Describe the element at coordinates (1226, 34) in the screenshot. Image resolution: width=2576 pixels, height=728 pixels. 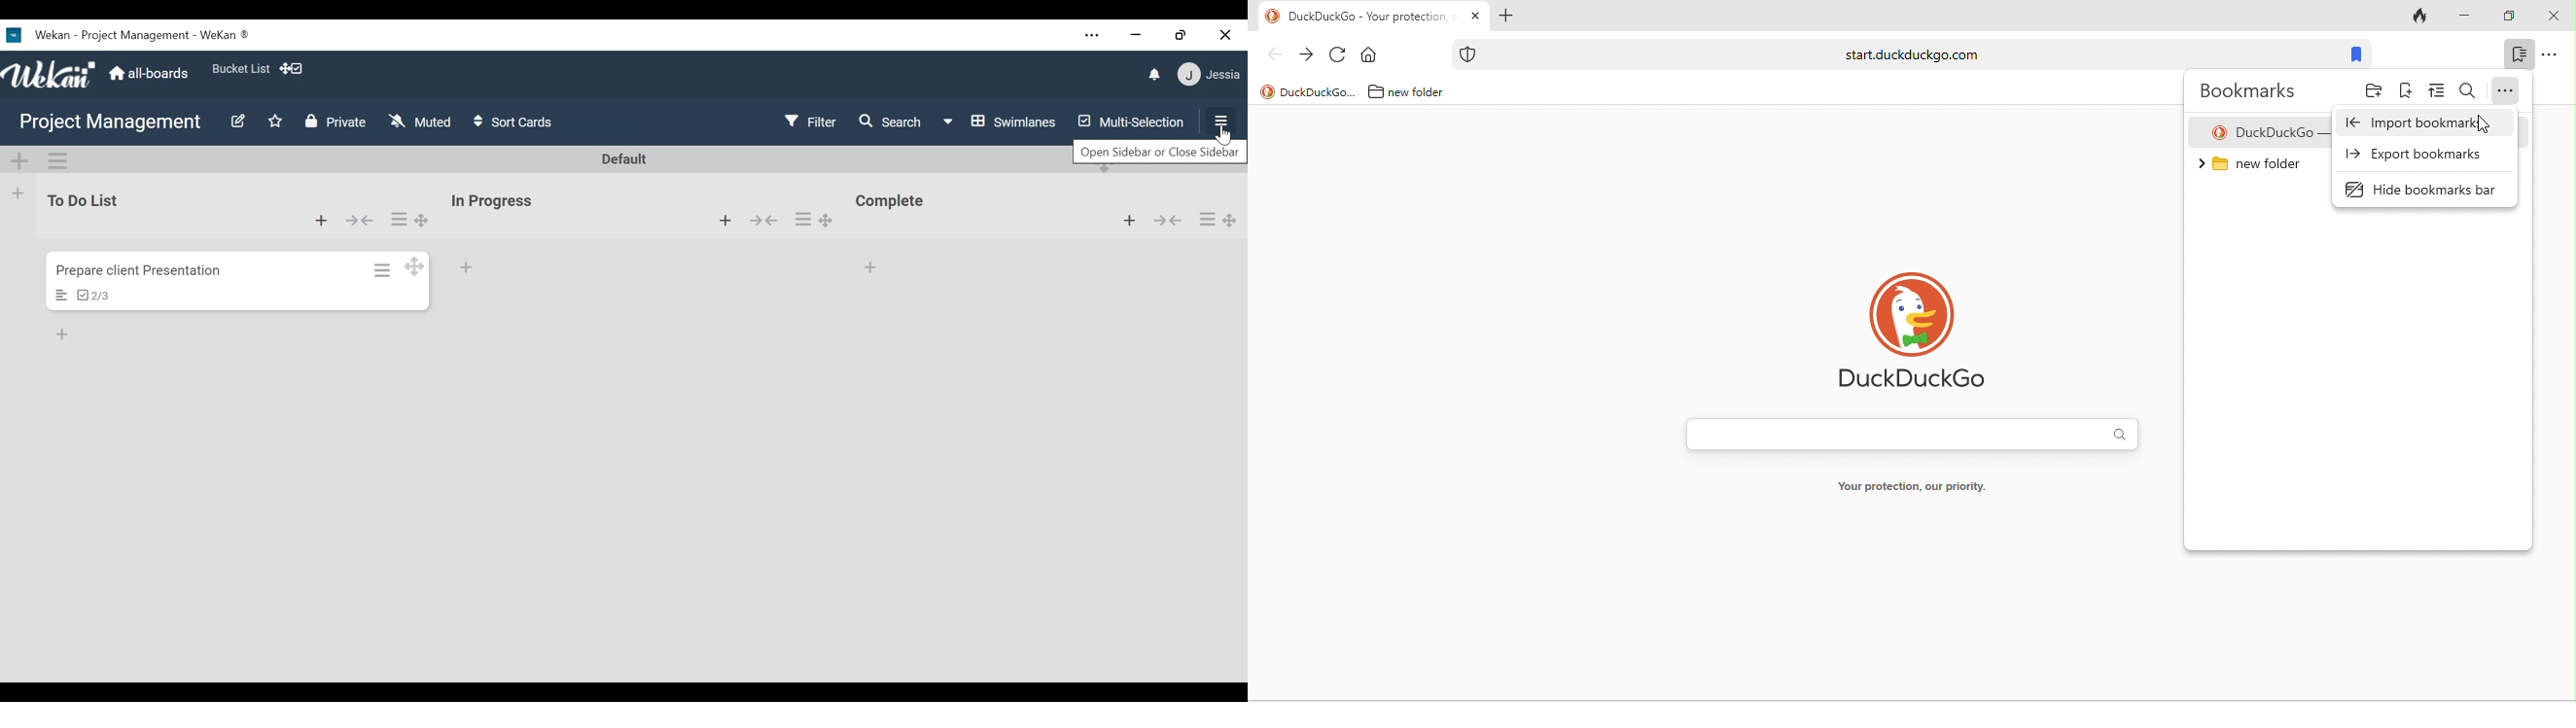
I see `Close` at that location.